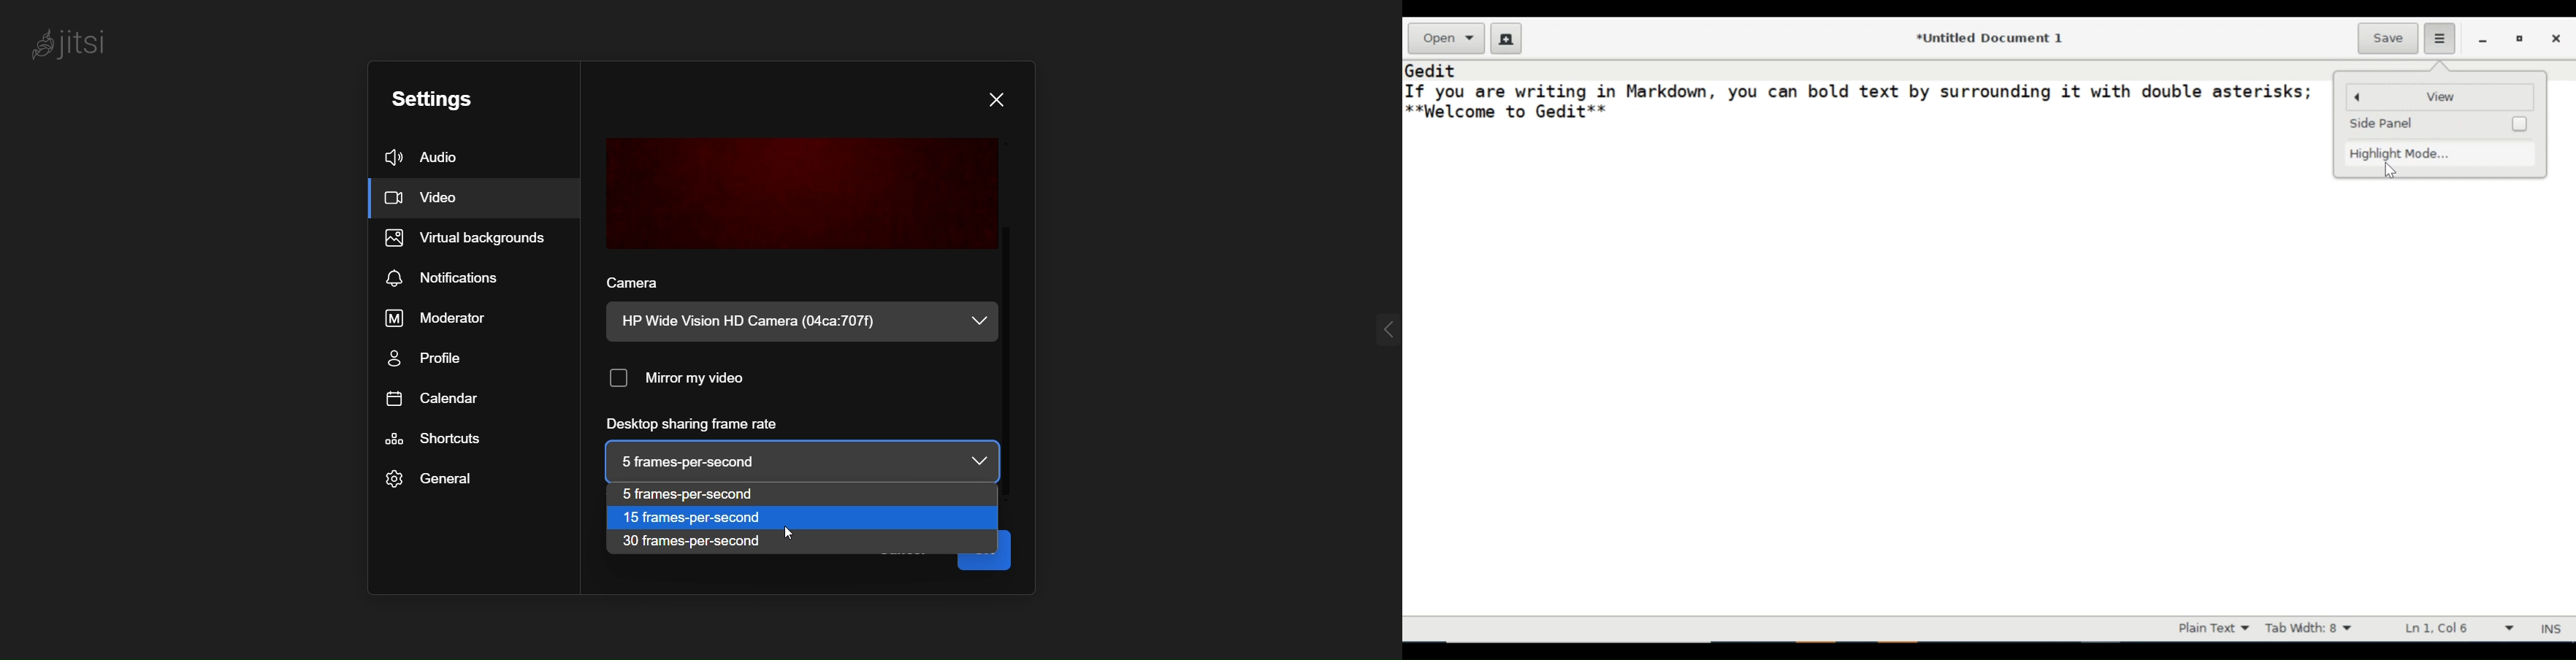 This screenshot has height=672, width=2576. Describe the element at coordinates (430, 480) in the screenshot. I see `general` at that location.